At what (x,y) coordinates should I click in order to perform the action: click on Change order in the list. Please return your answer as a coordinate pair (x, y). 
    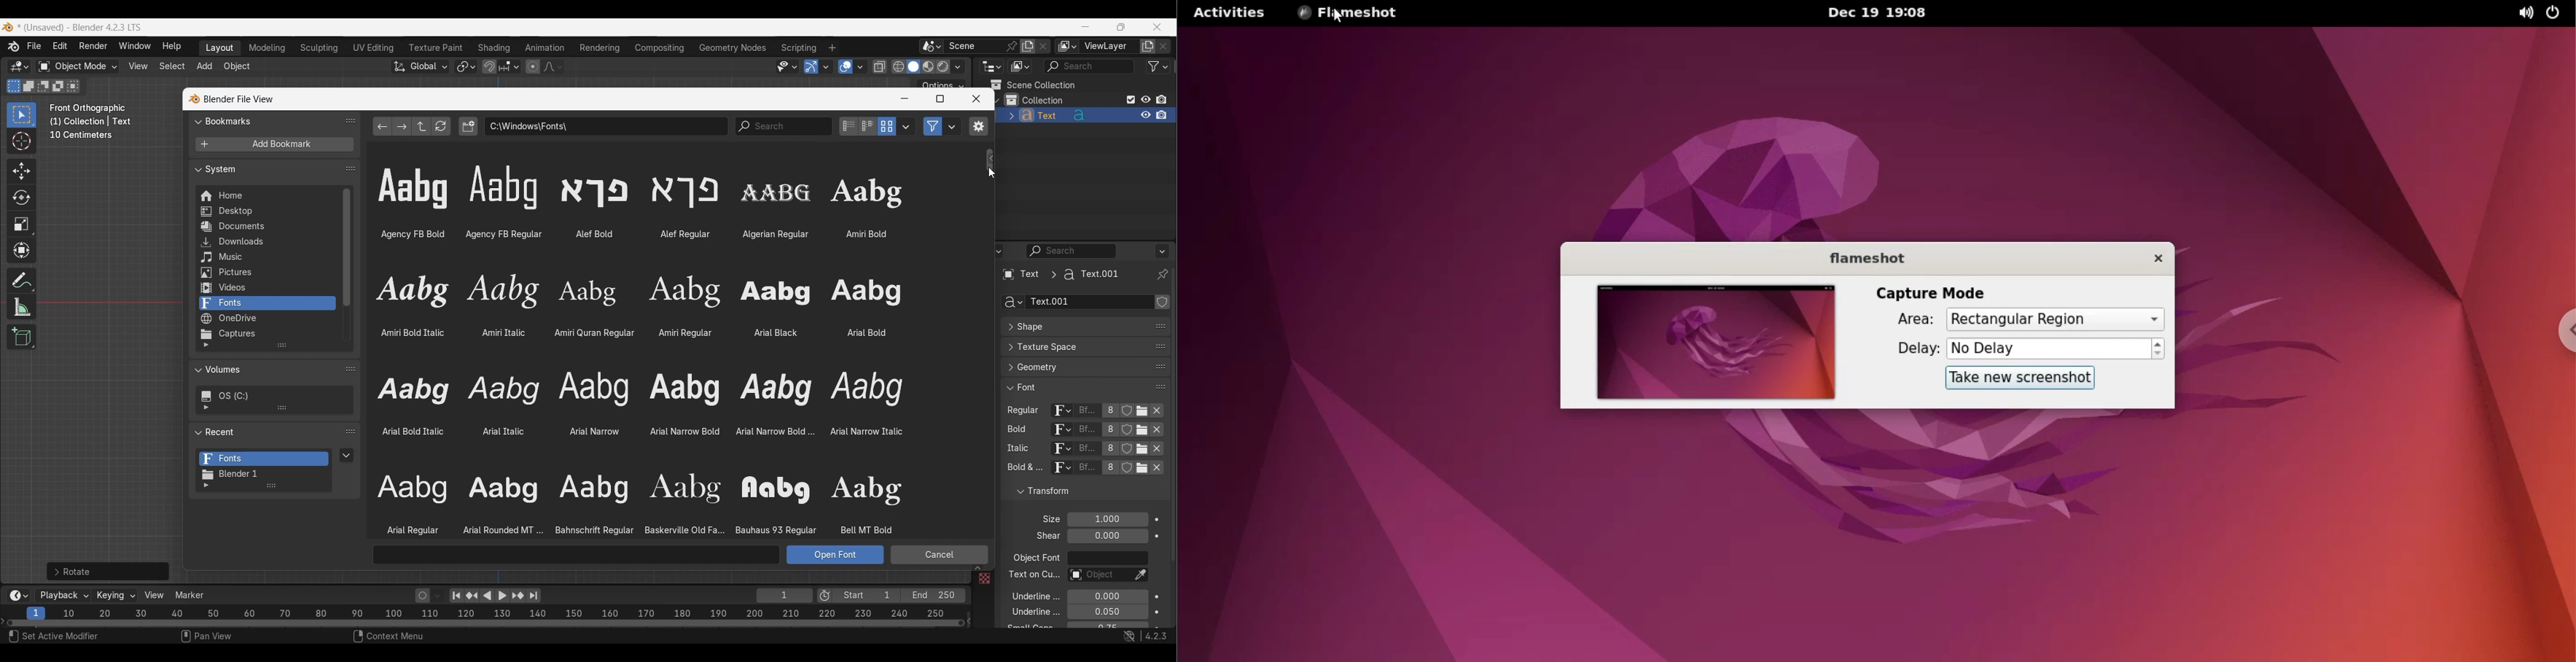
    Looking at the image, I should click on (1161, 486).